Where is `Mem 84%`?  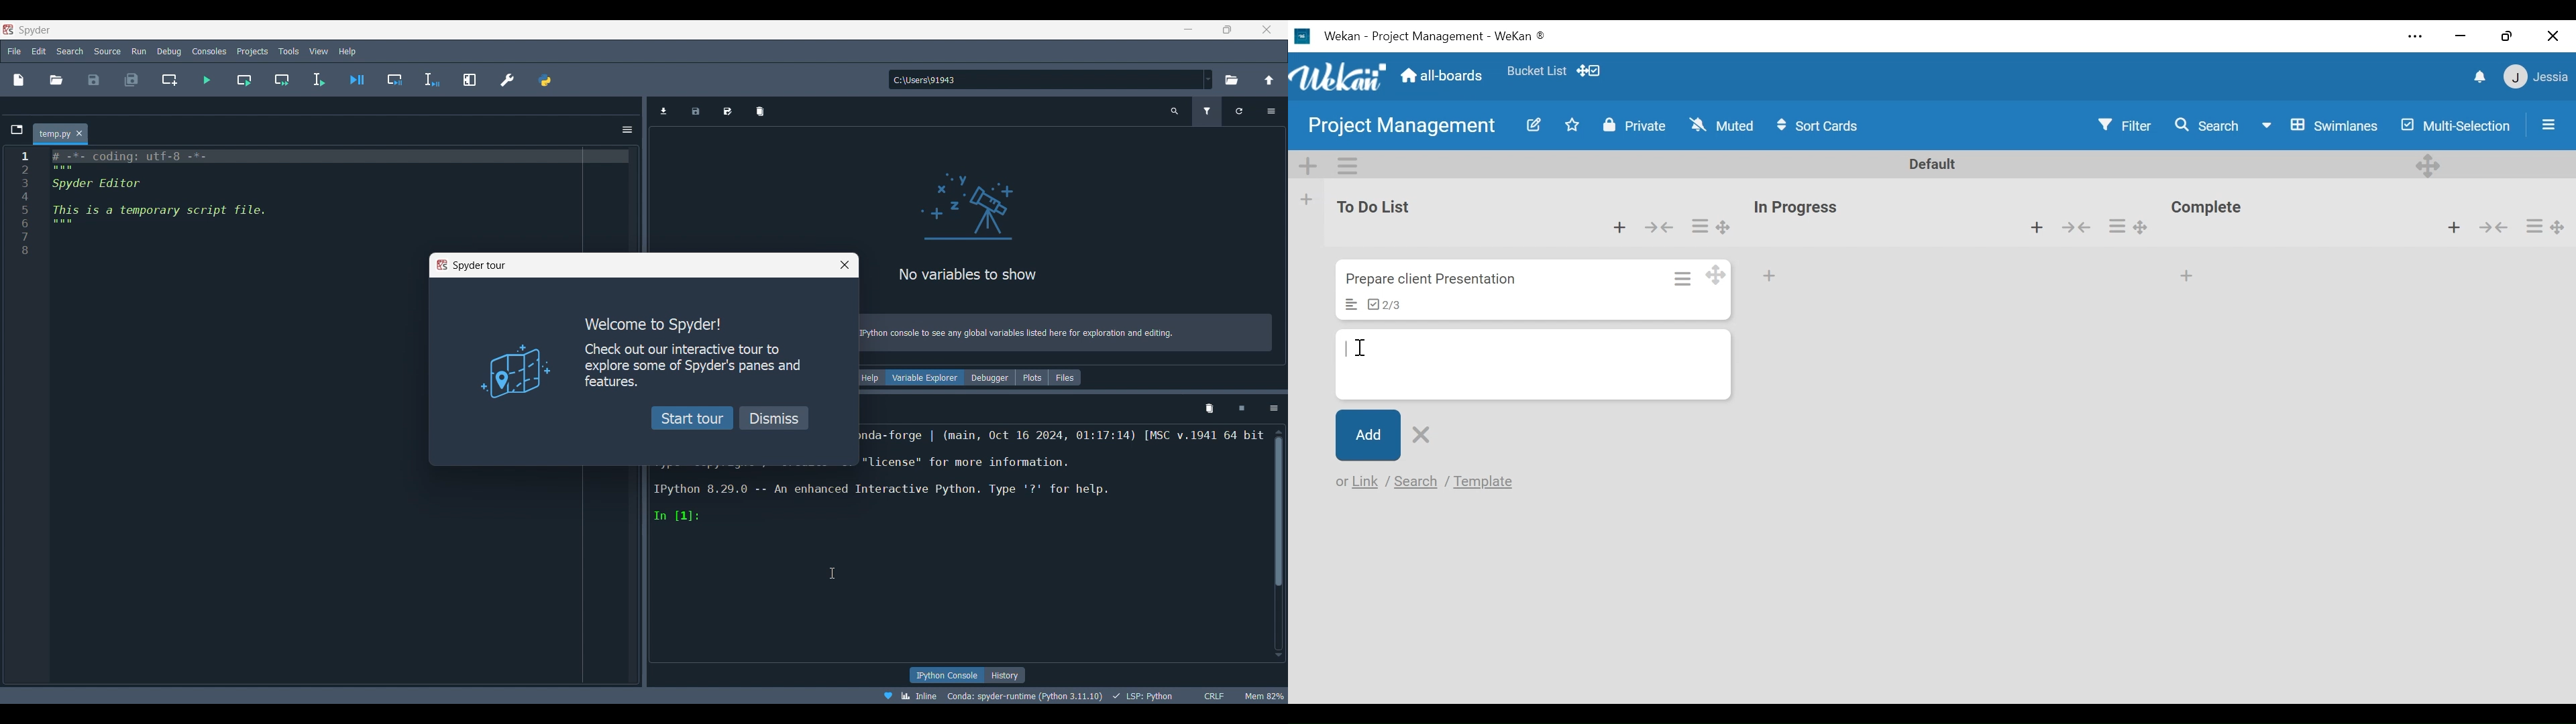 Mem 84% is located at coordinates (1262, 696).